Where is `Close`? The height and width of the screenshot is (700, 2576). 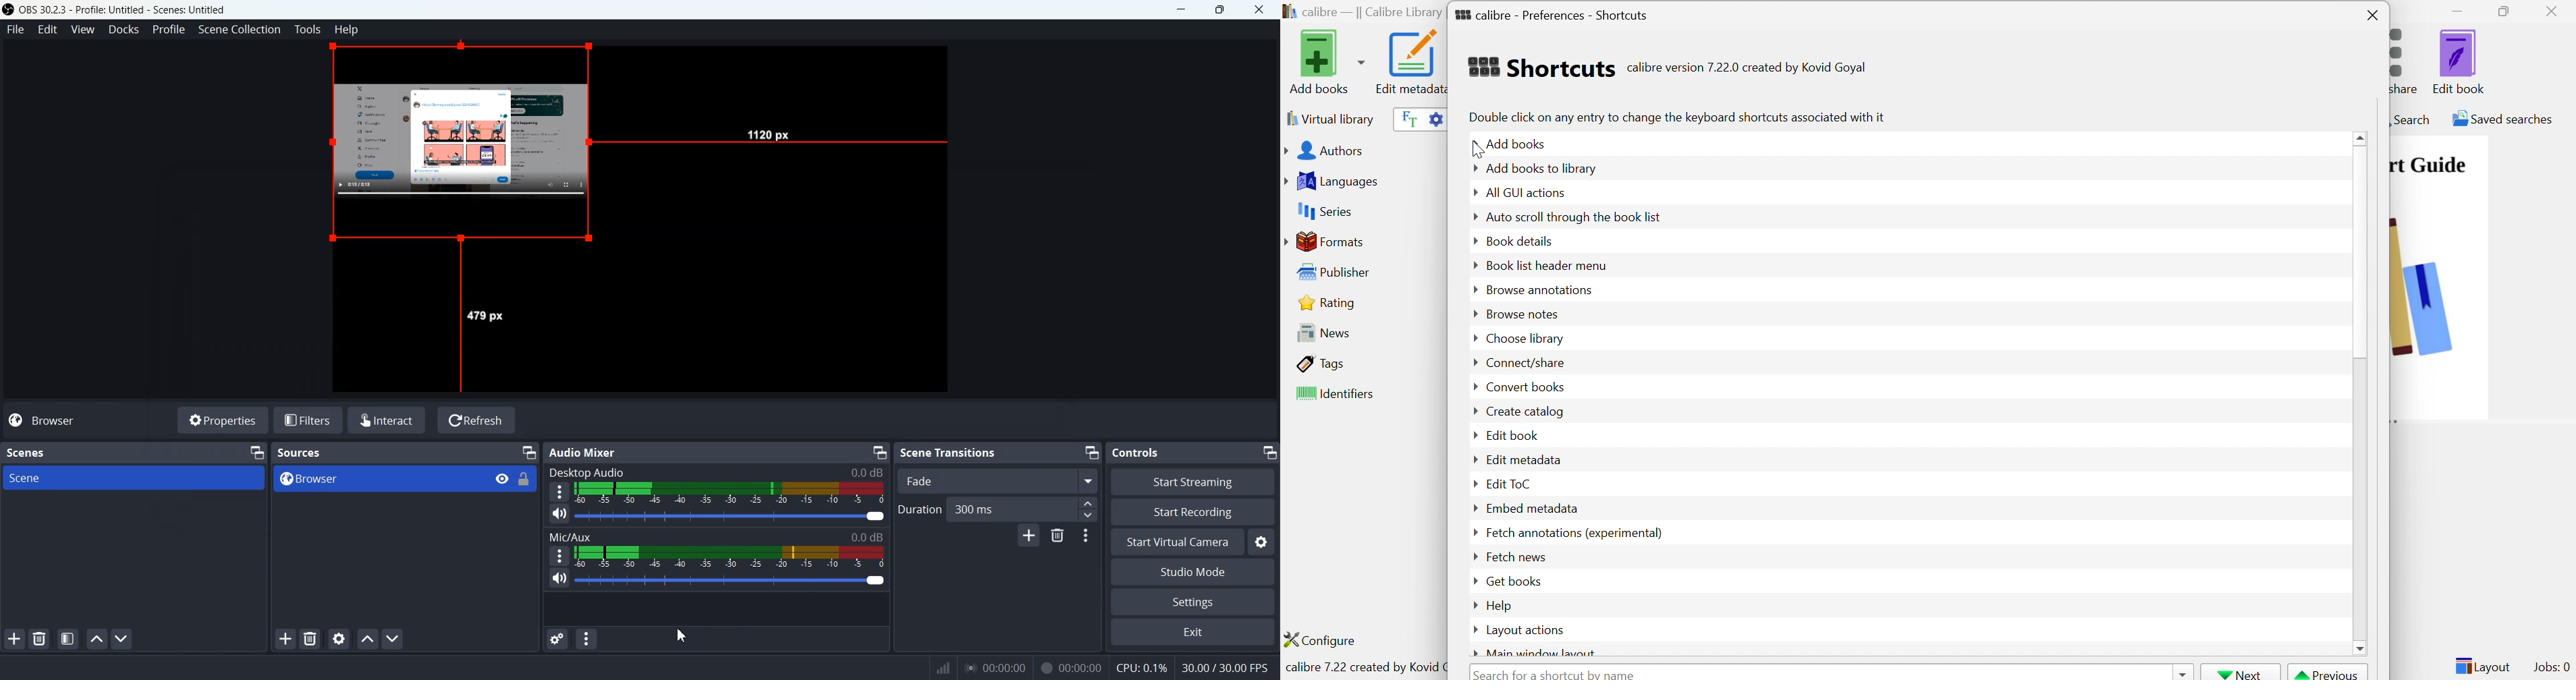 Close is located at coordinates (2373, 16).